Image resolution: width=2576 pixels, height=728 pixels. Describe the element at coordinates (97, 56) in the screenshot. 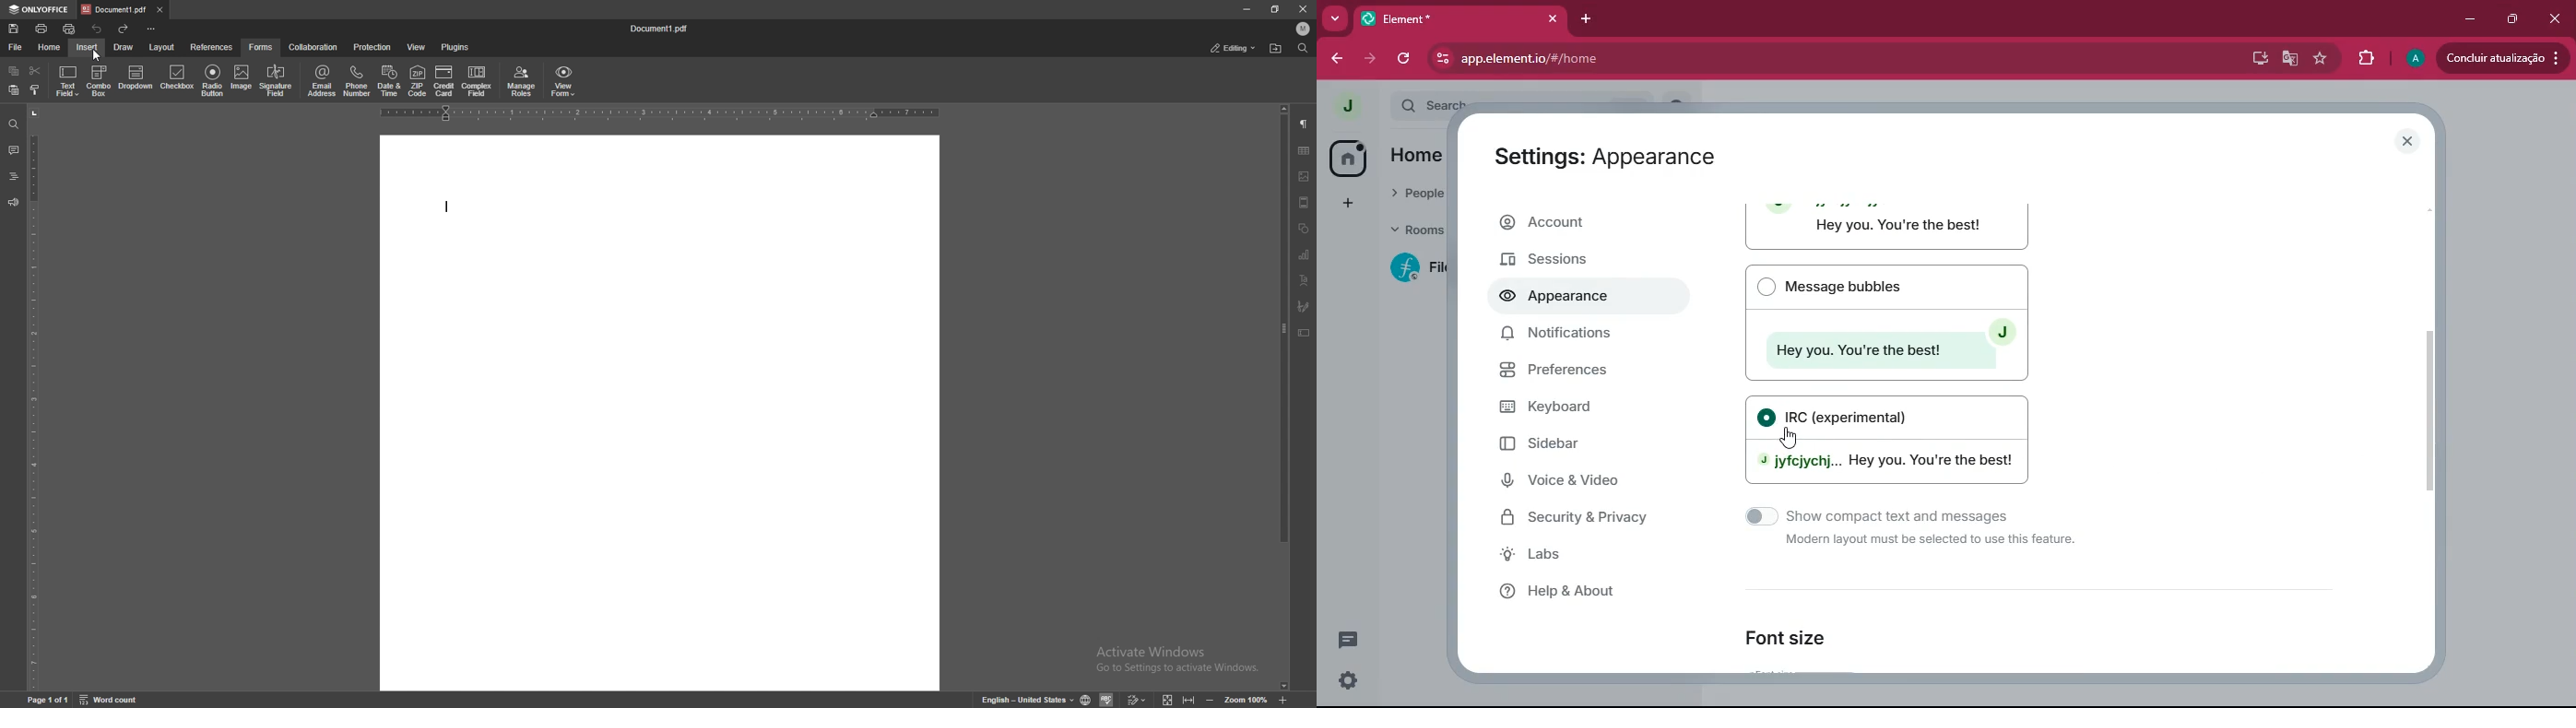

I see `cursor` at that location.